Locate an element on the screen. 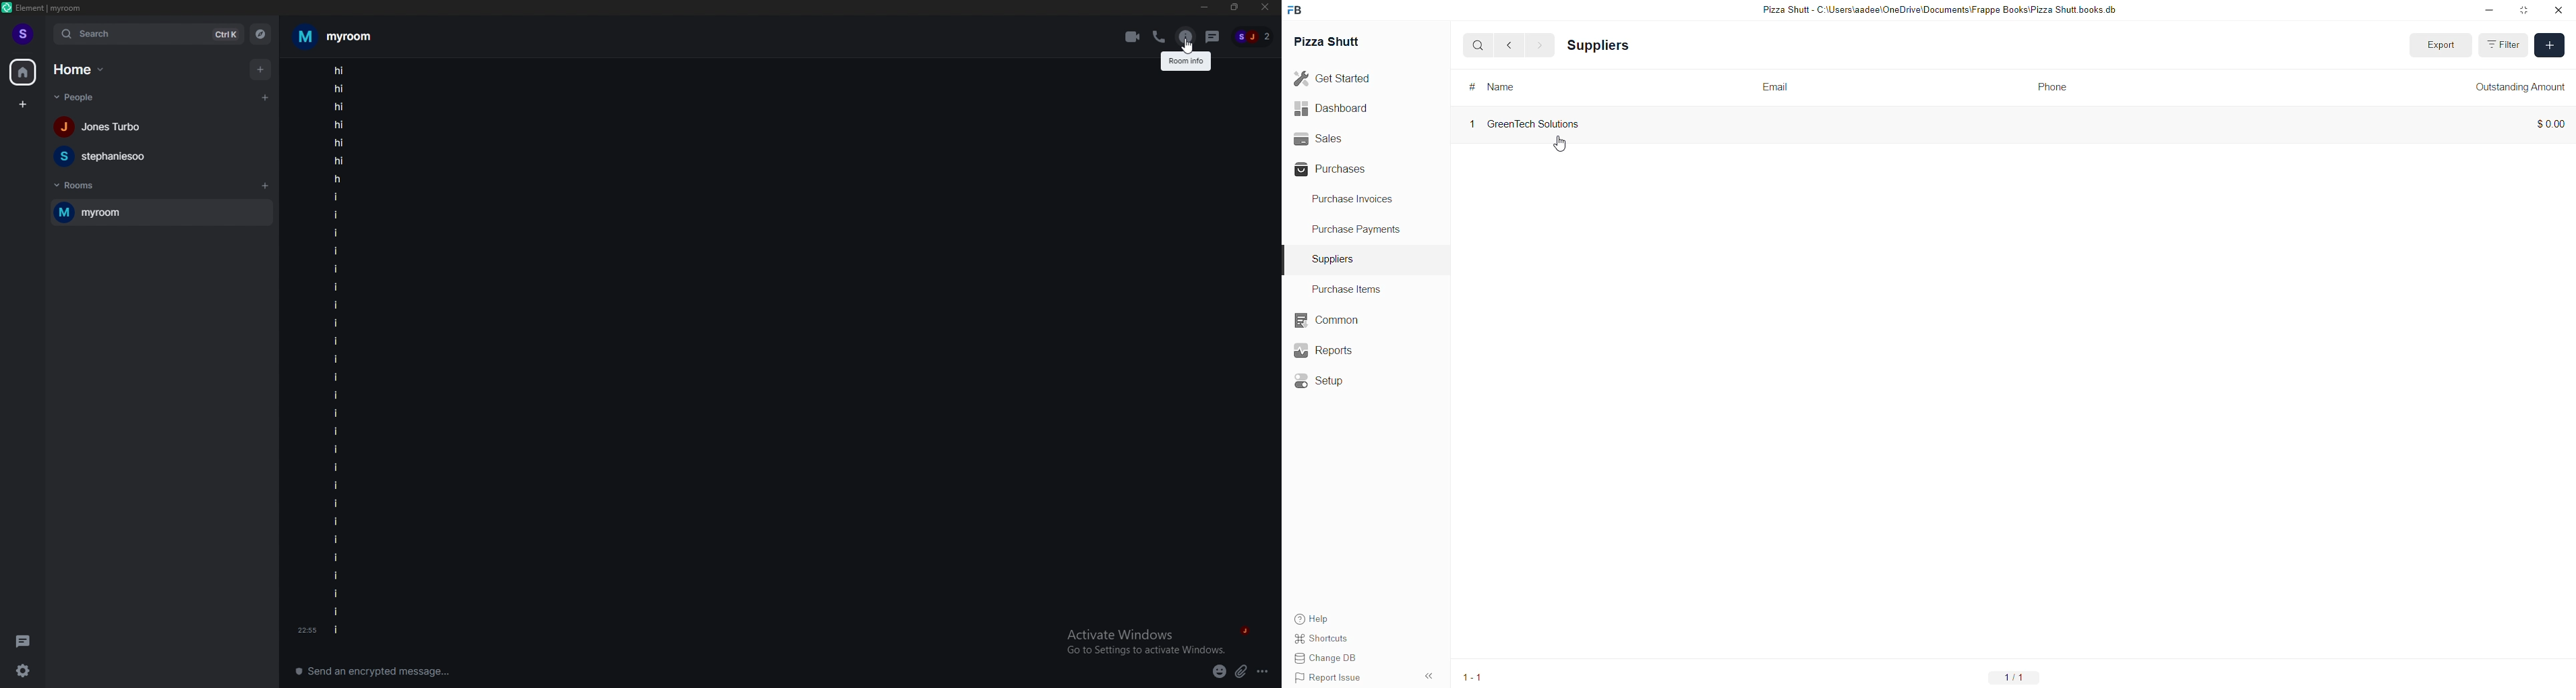 The image size is (2576, 700). Pizza Shutt - C:\Users\aadee\OneDrive\Documents\Frappe Books\Pizza Shutt books.db is located at coordinates (1938, 11).